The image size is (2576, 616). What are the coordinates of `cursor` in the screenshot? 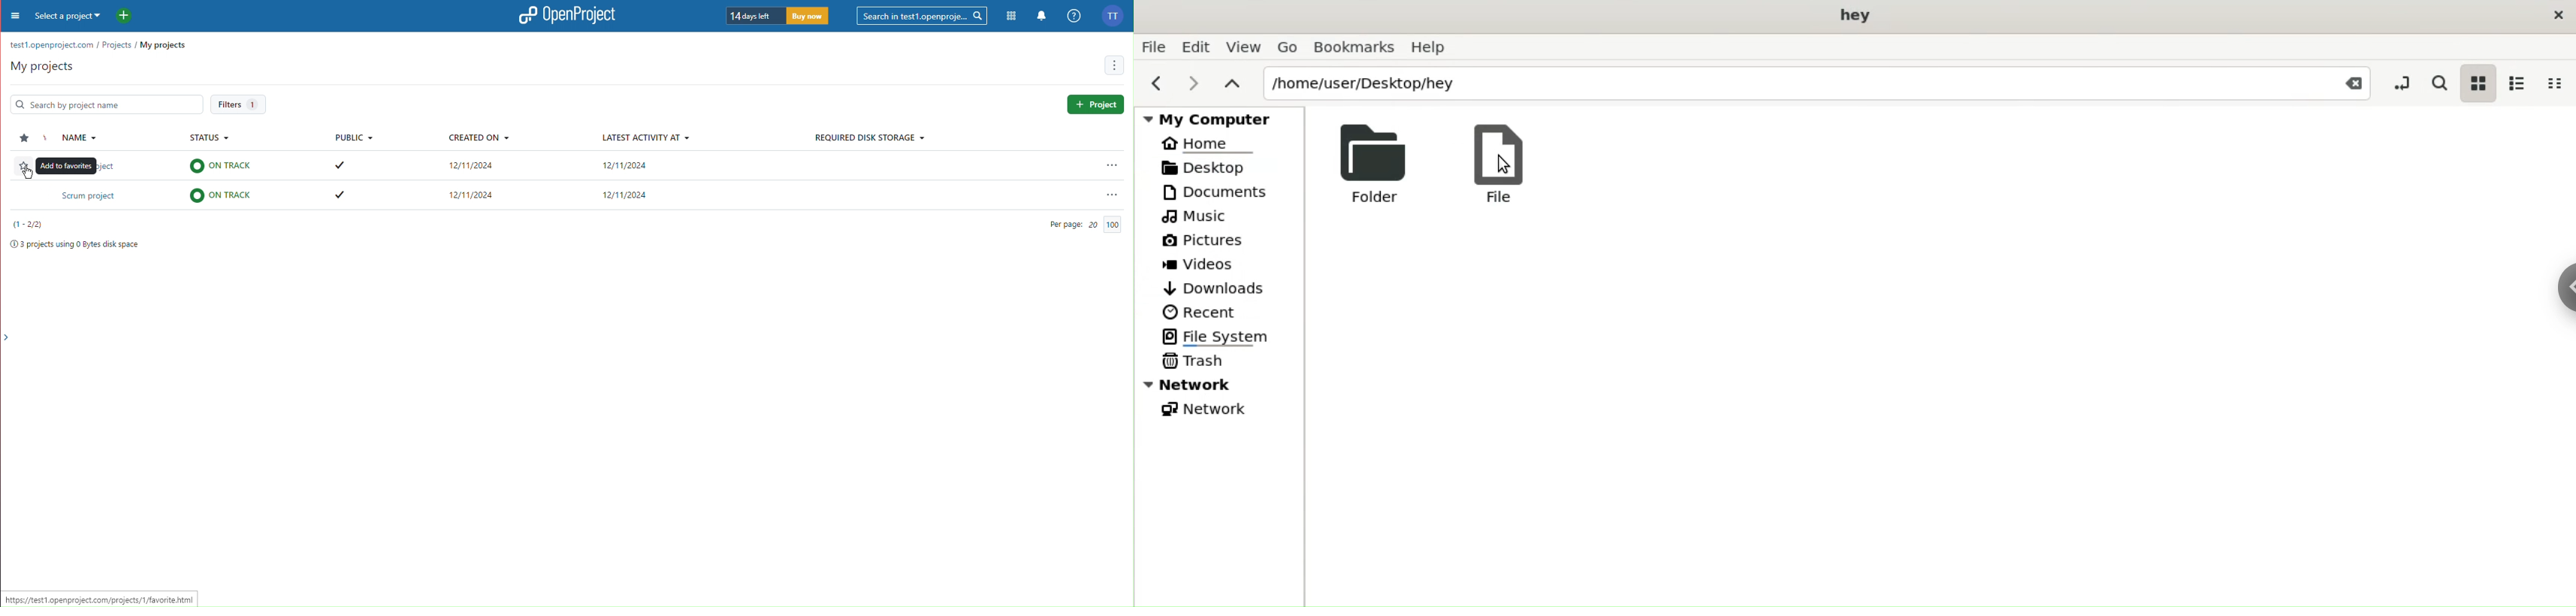 It's located at (30, 173).